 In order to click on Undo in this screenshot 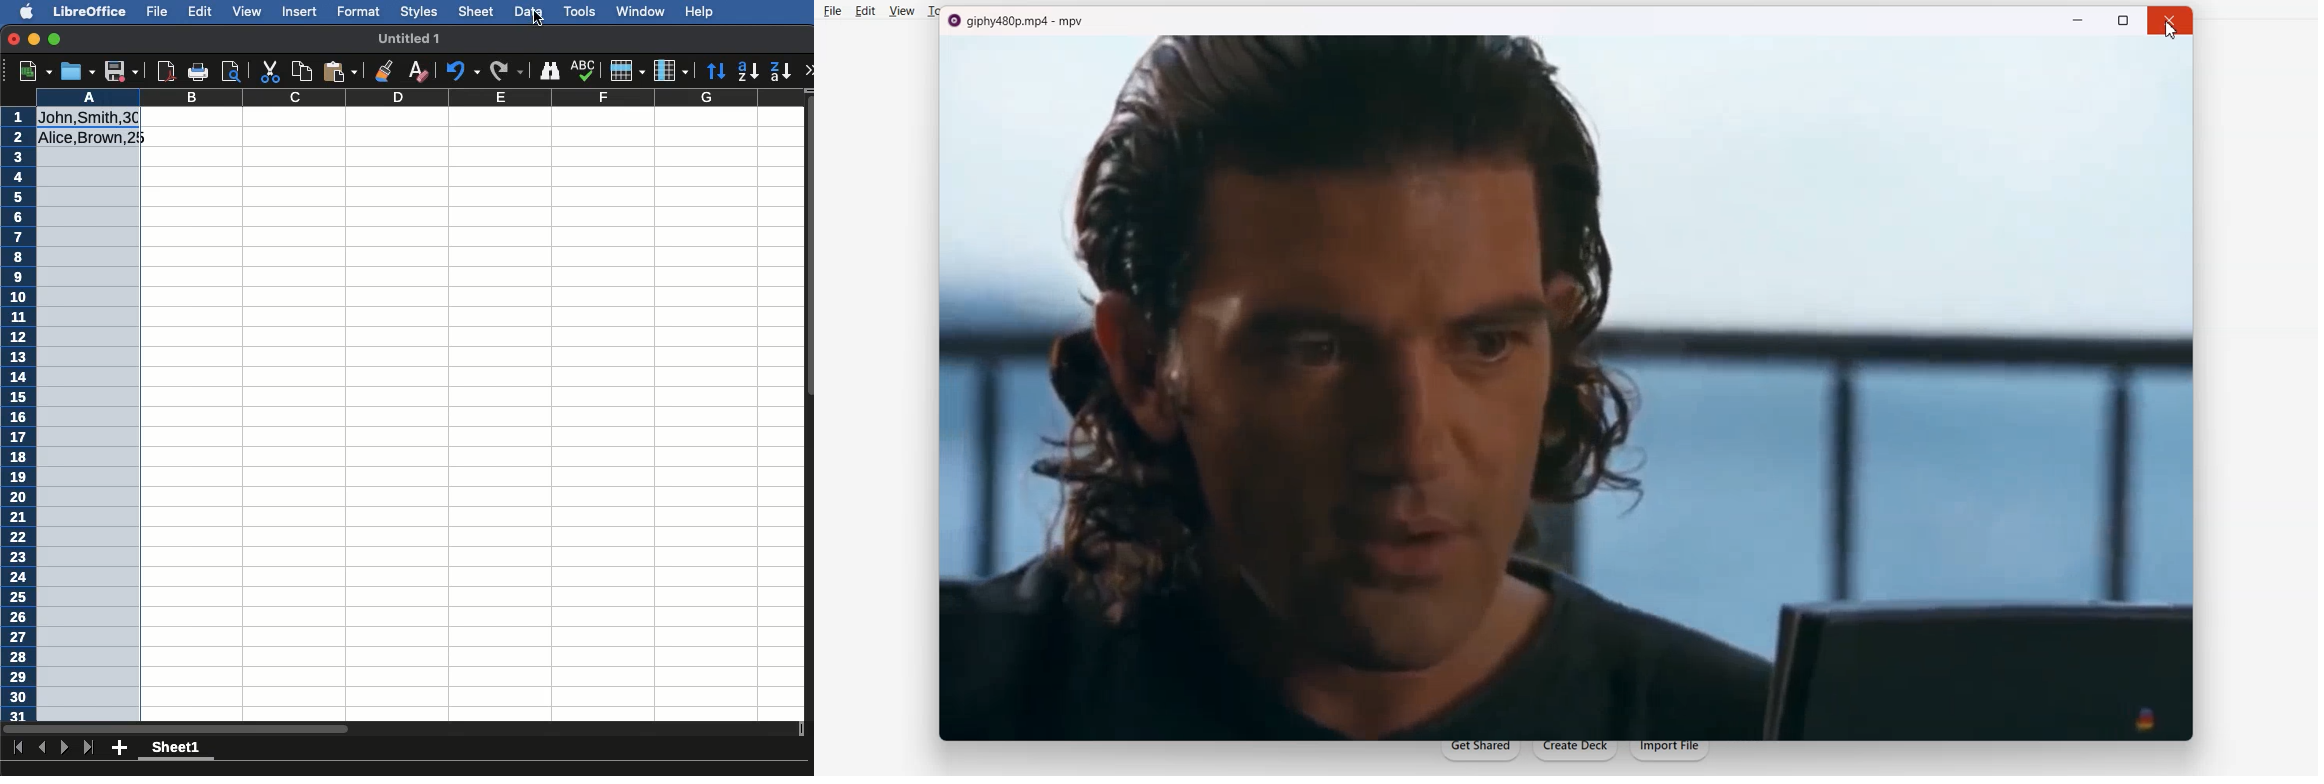, I will do `click(465, 70)`.